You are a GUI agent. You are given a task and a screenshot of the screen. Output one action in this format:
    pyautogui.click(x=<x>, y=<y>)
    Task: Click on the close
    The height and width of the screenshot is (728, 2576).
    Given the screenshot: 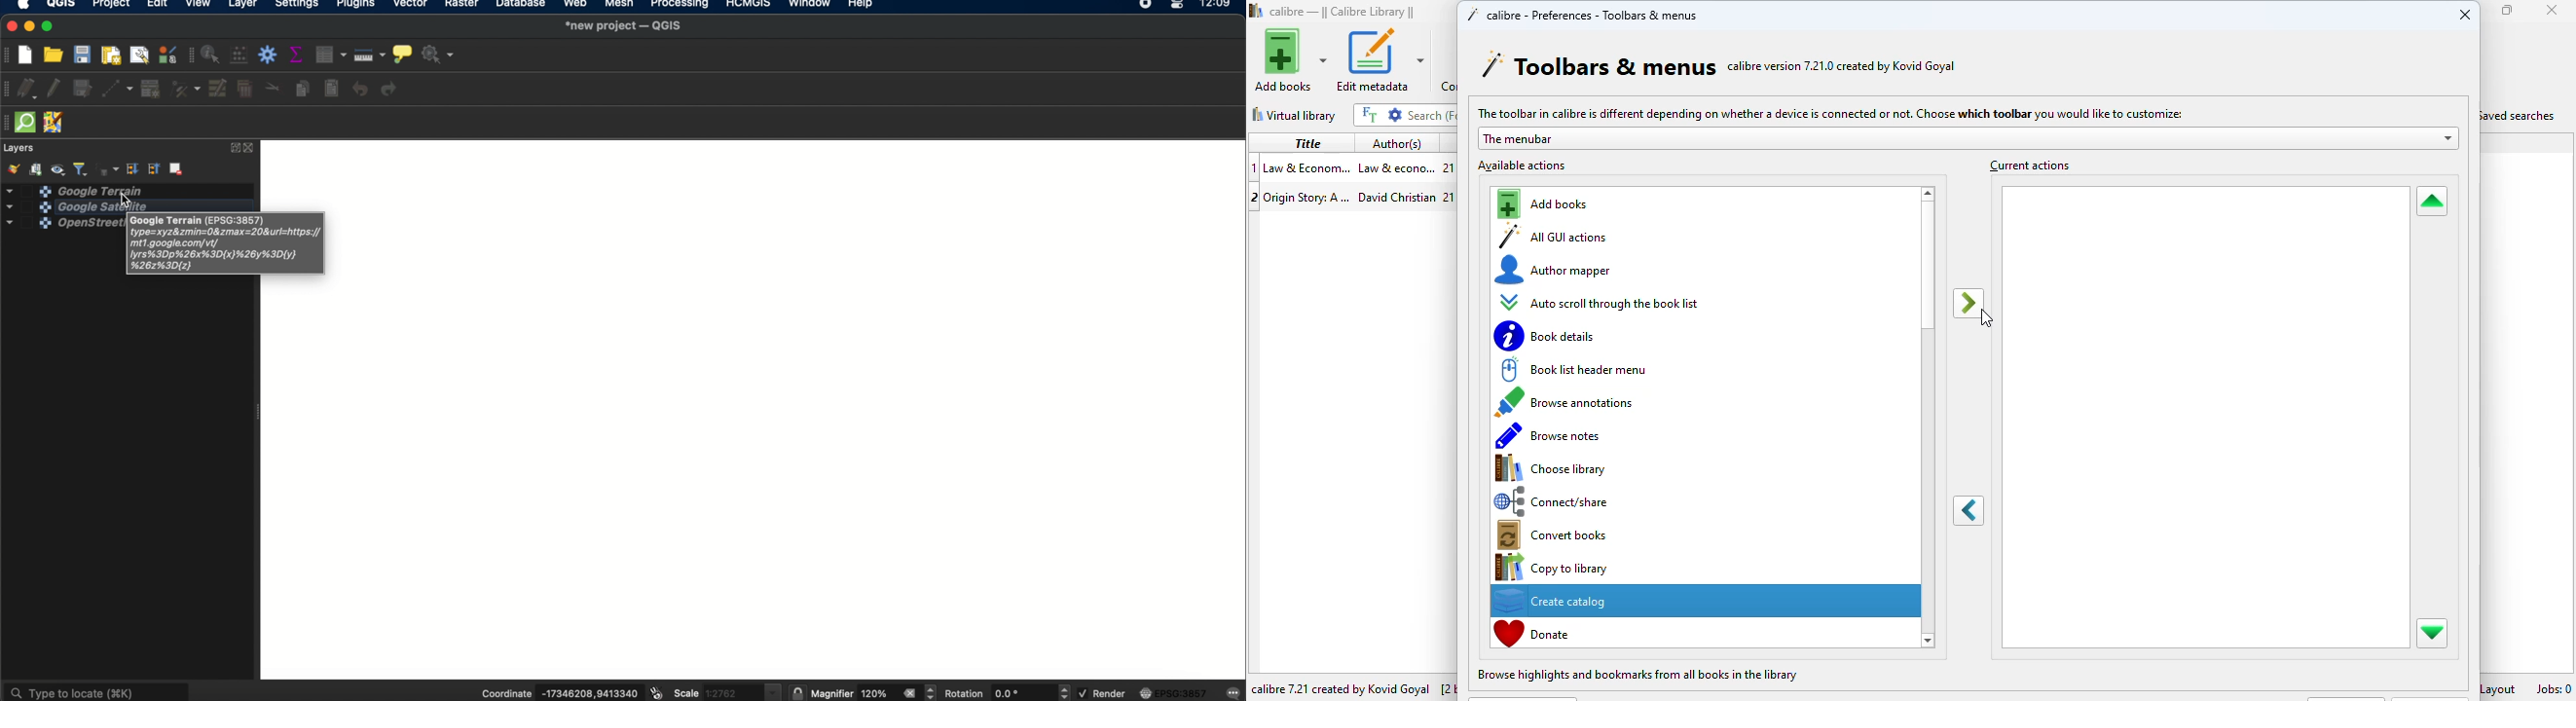 What is the action you would take?
    pyautogui.click(x=2552, y=10)
    